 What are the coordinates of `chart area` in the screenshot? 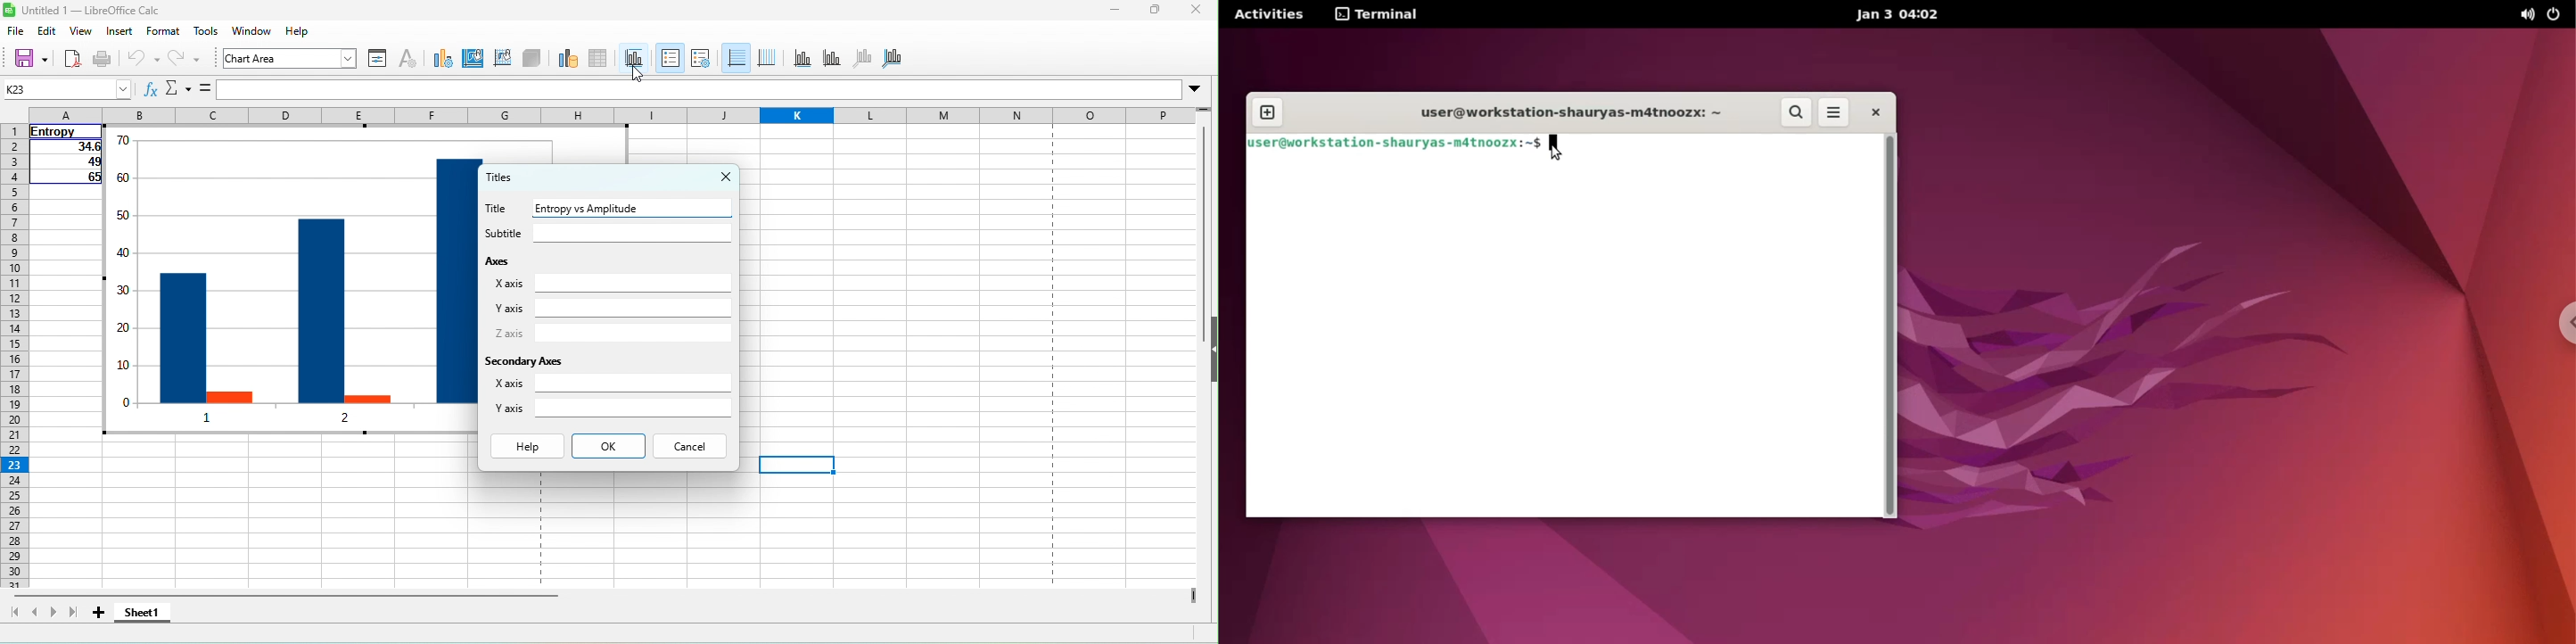 It's located at (474, 61).